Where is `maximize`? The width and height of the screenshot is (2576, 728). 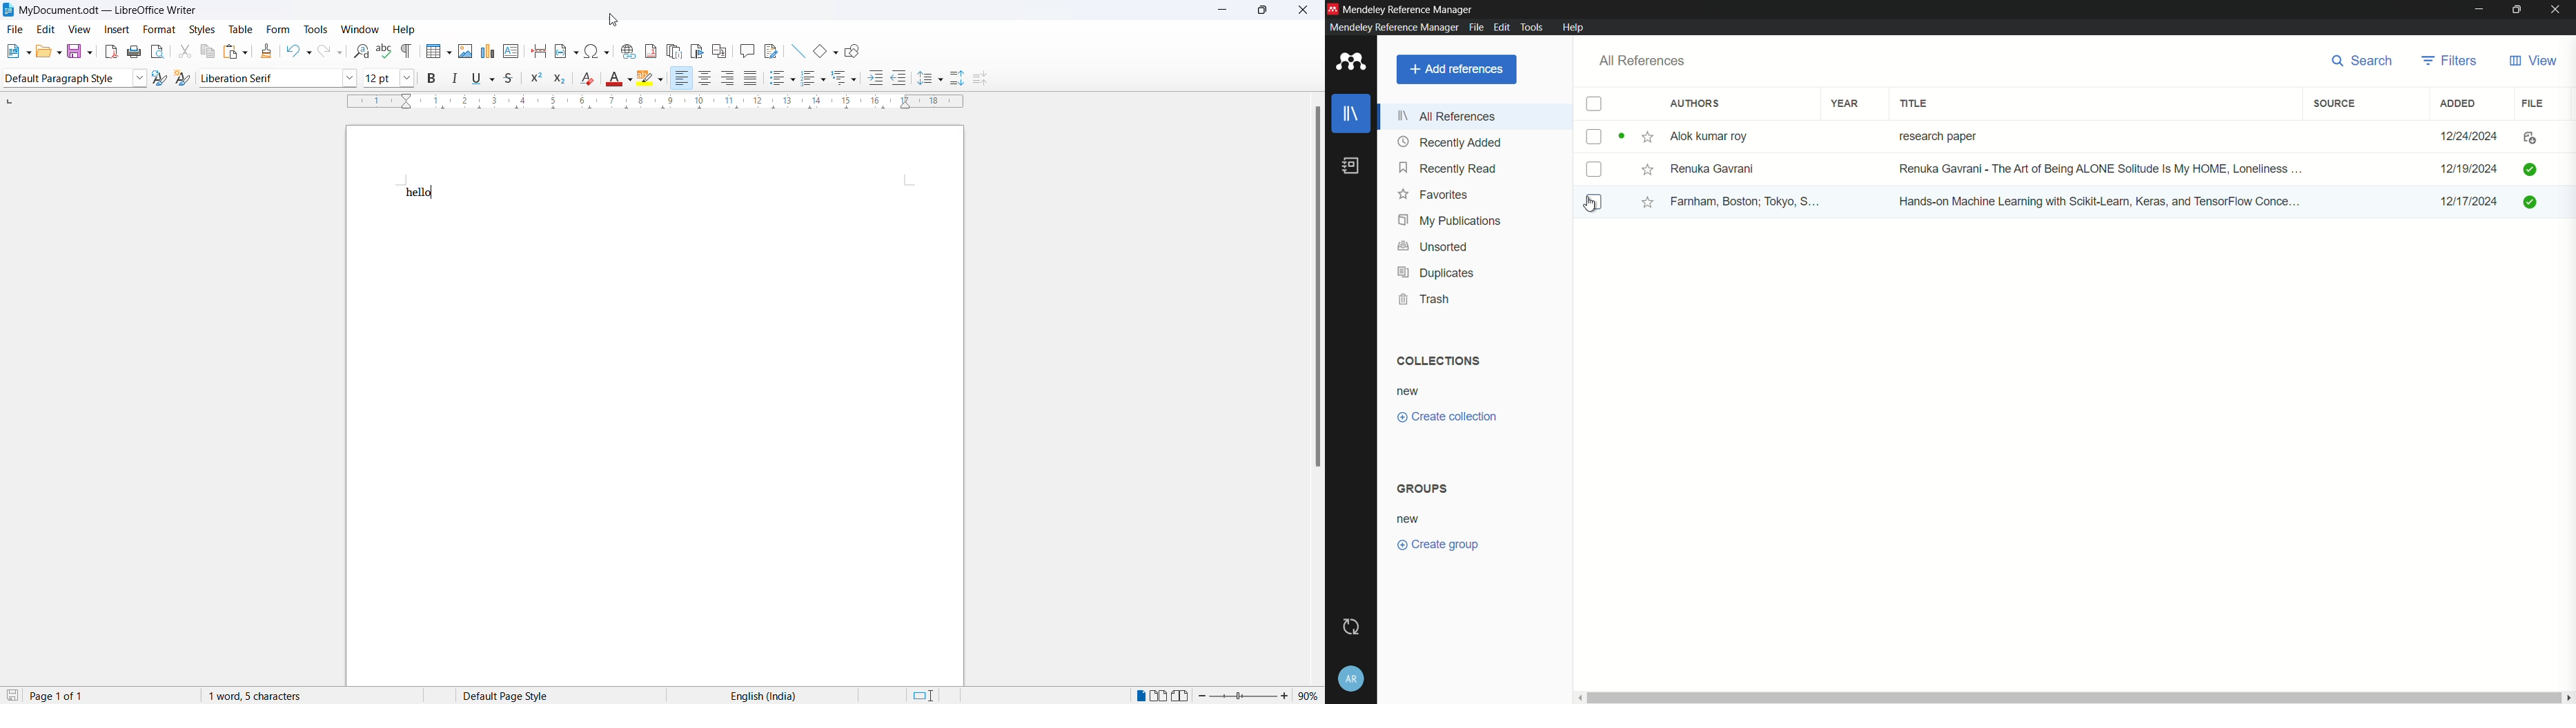
maximize is located at coordinates (1268, 12).